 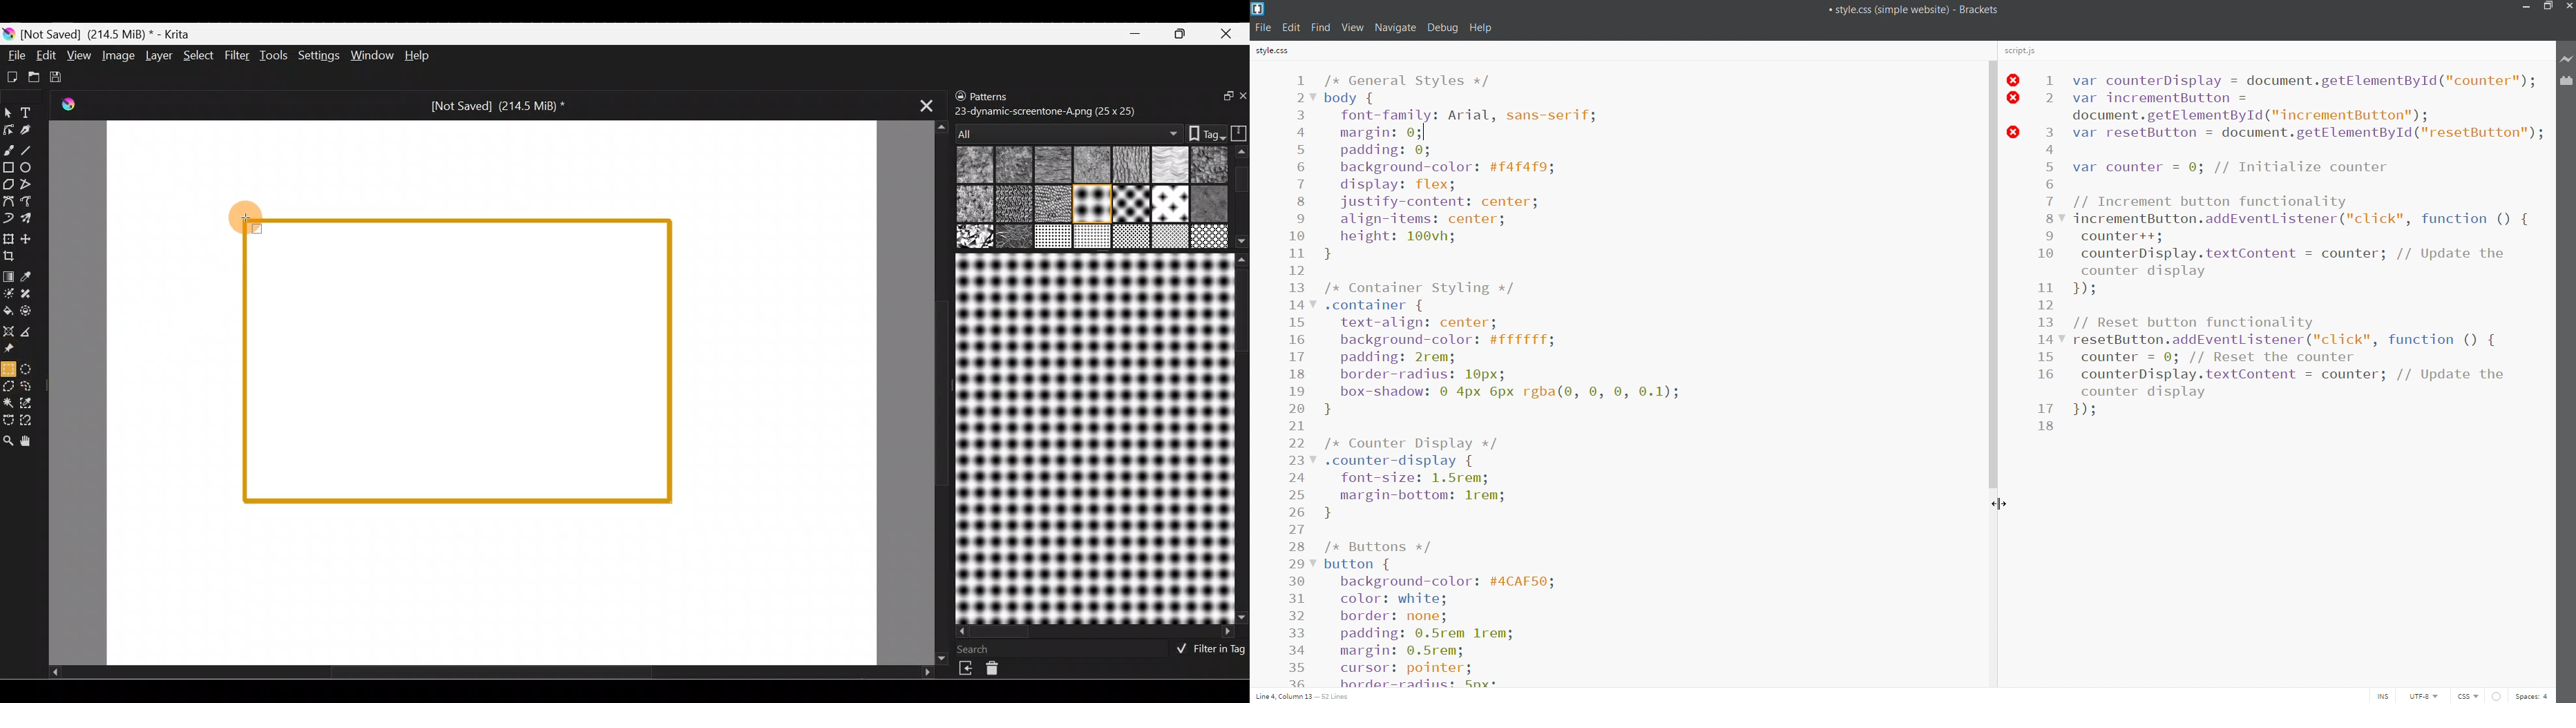 I want to click on 01 canvas.png, so click(x=972, y=165).